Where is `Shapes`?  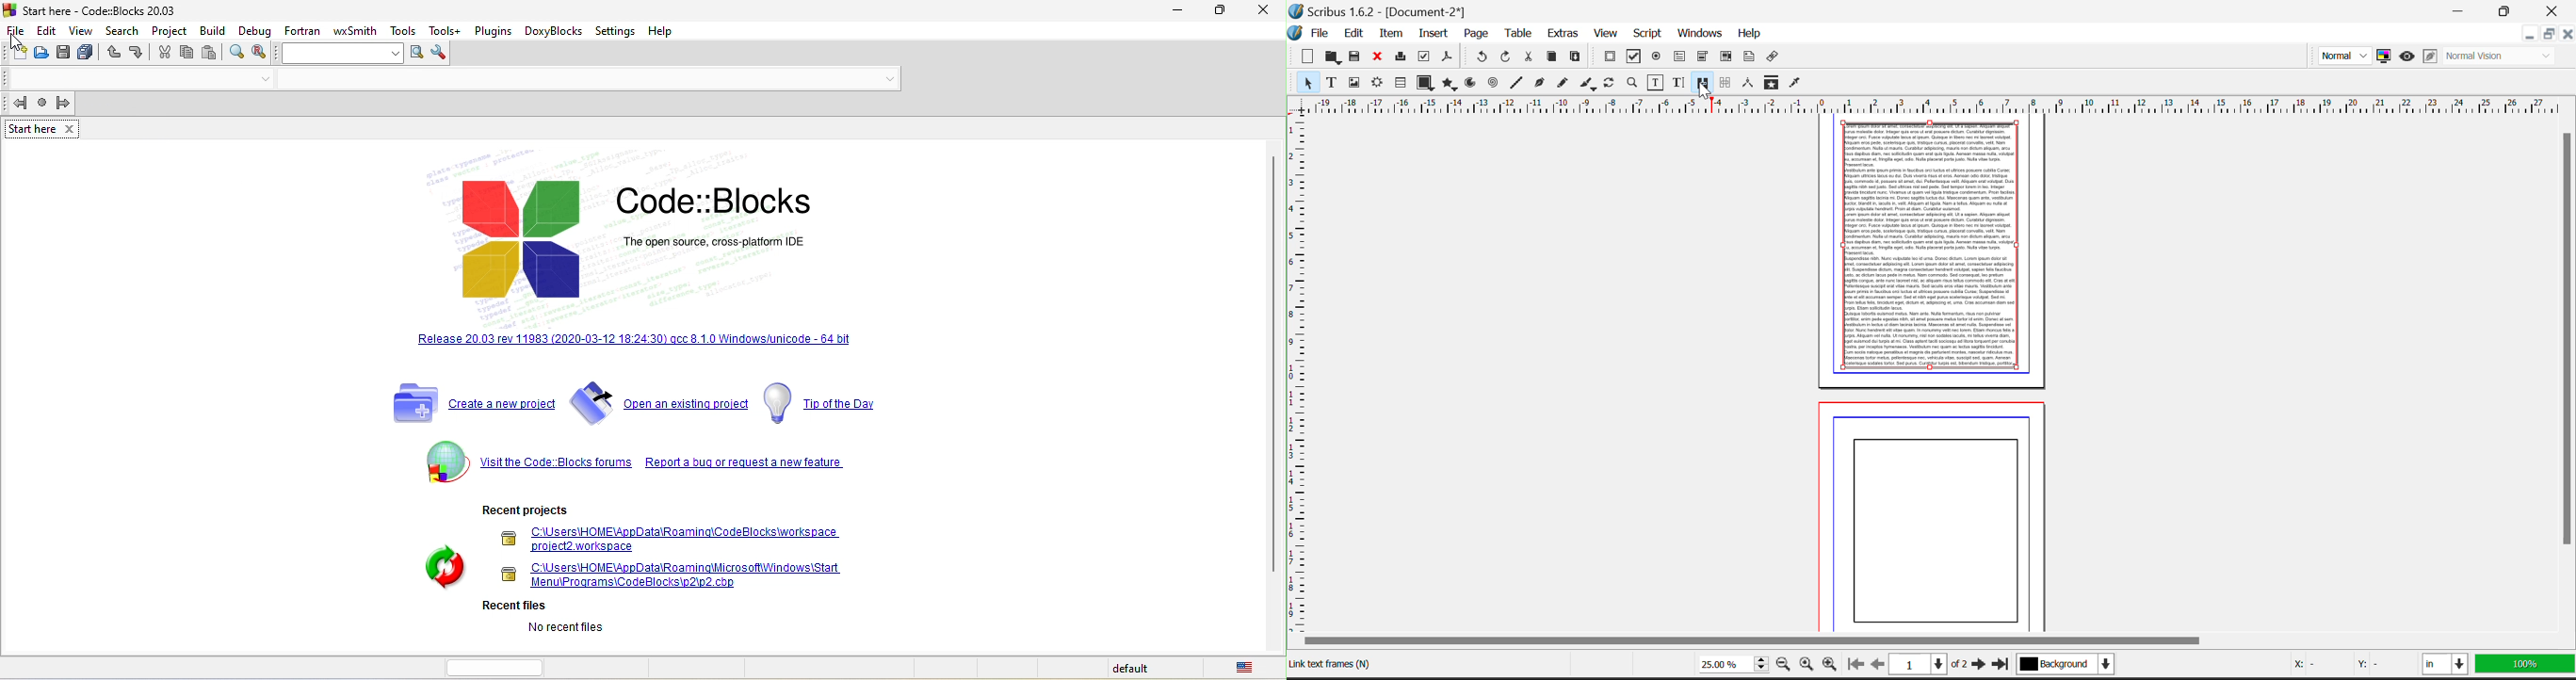
Shapes is located at coordinates (1424, 83).